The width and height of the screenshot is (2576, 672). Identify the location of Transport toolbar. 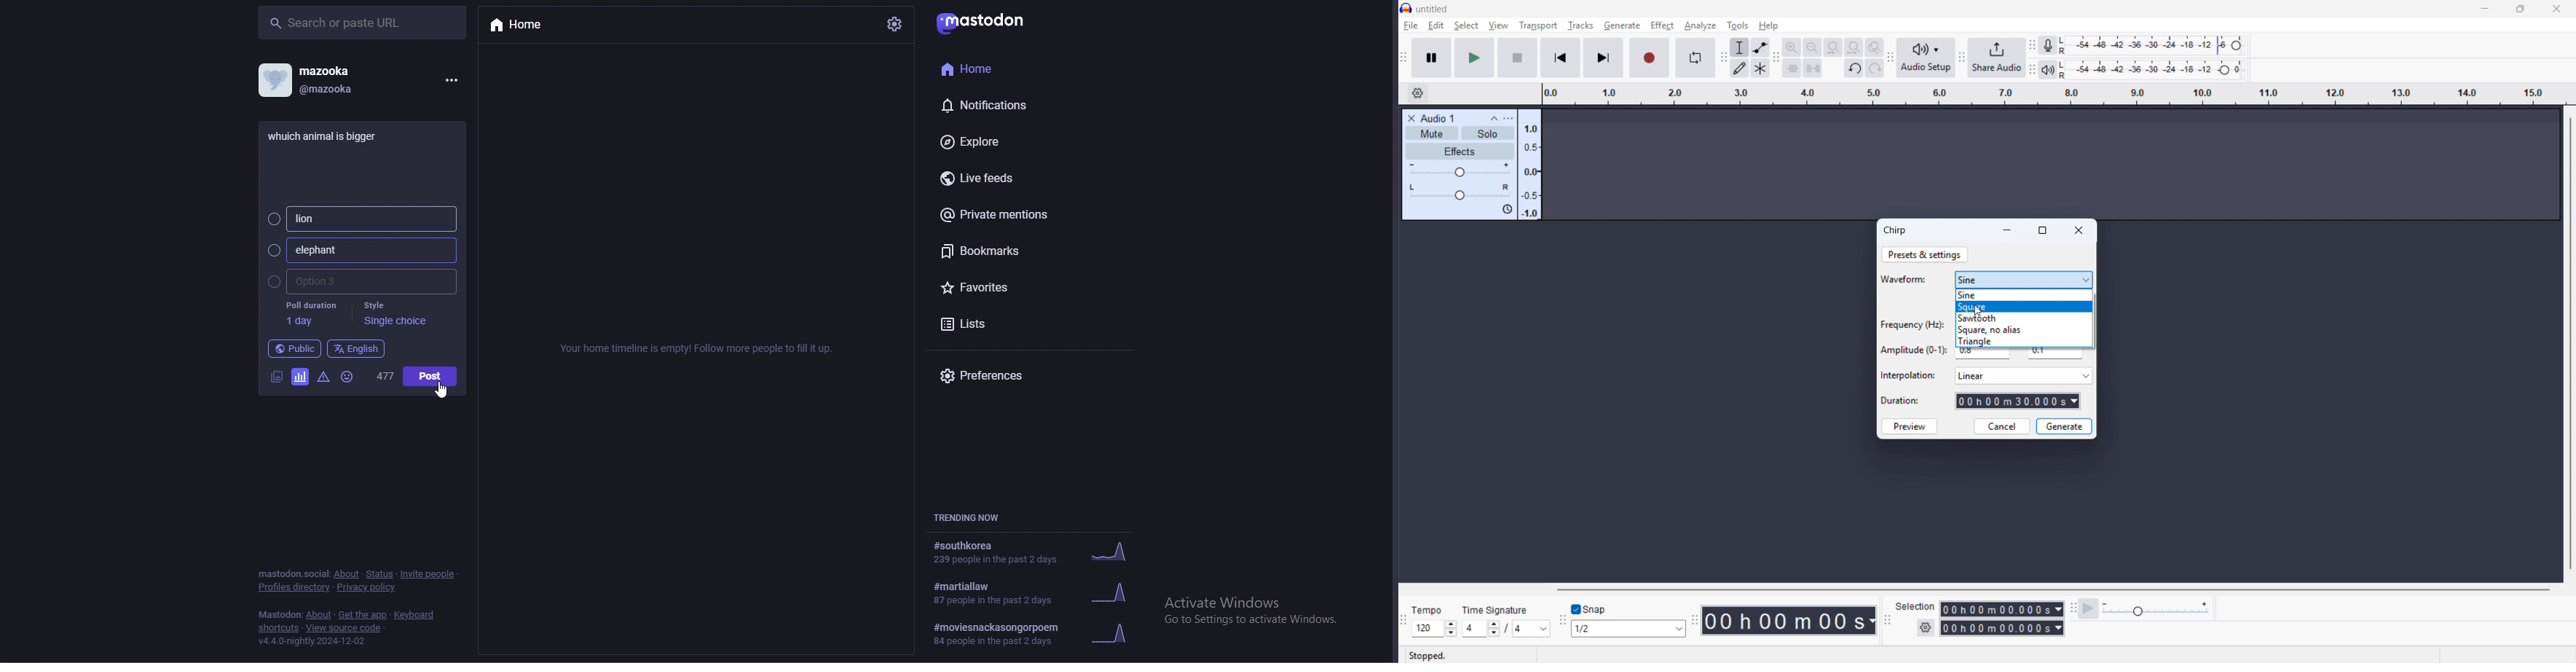
(1404, 58).